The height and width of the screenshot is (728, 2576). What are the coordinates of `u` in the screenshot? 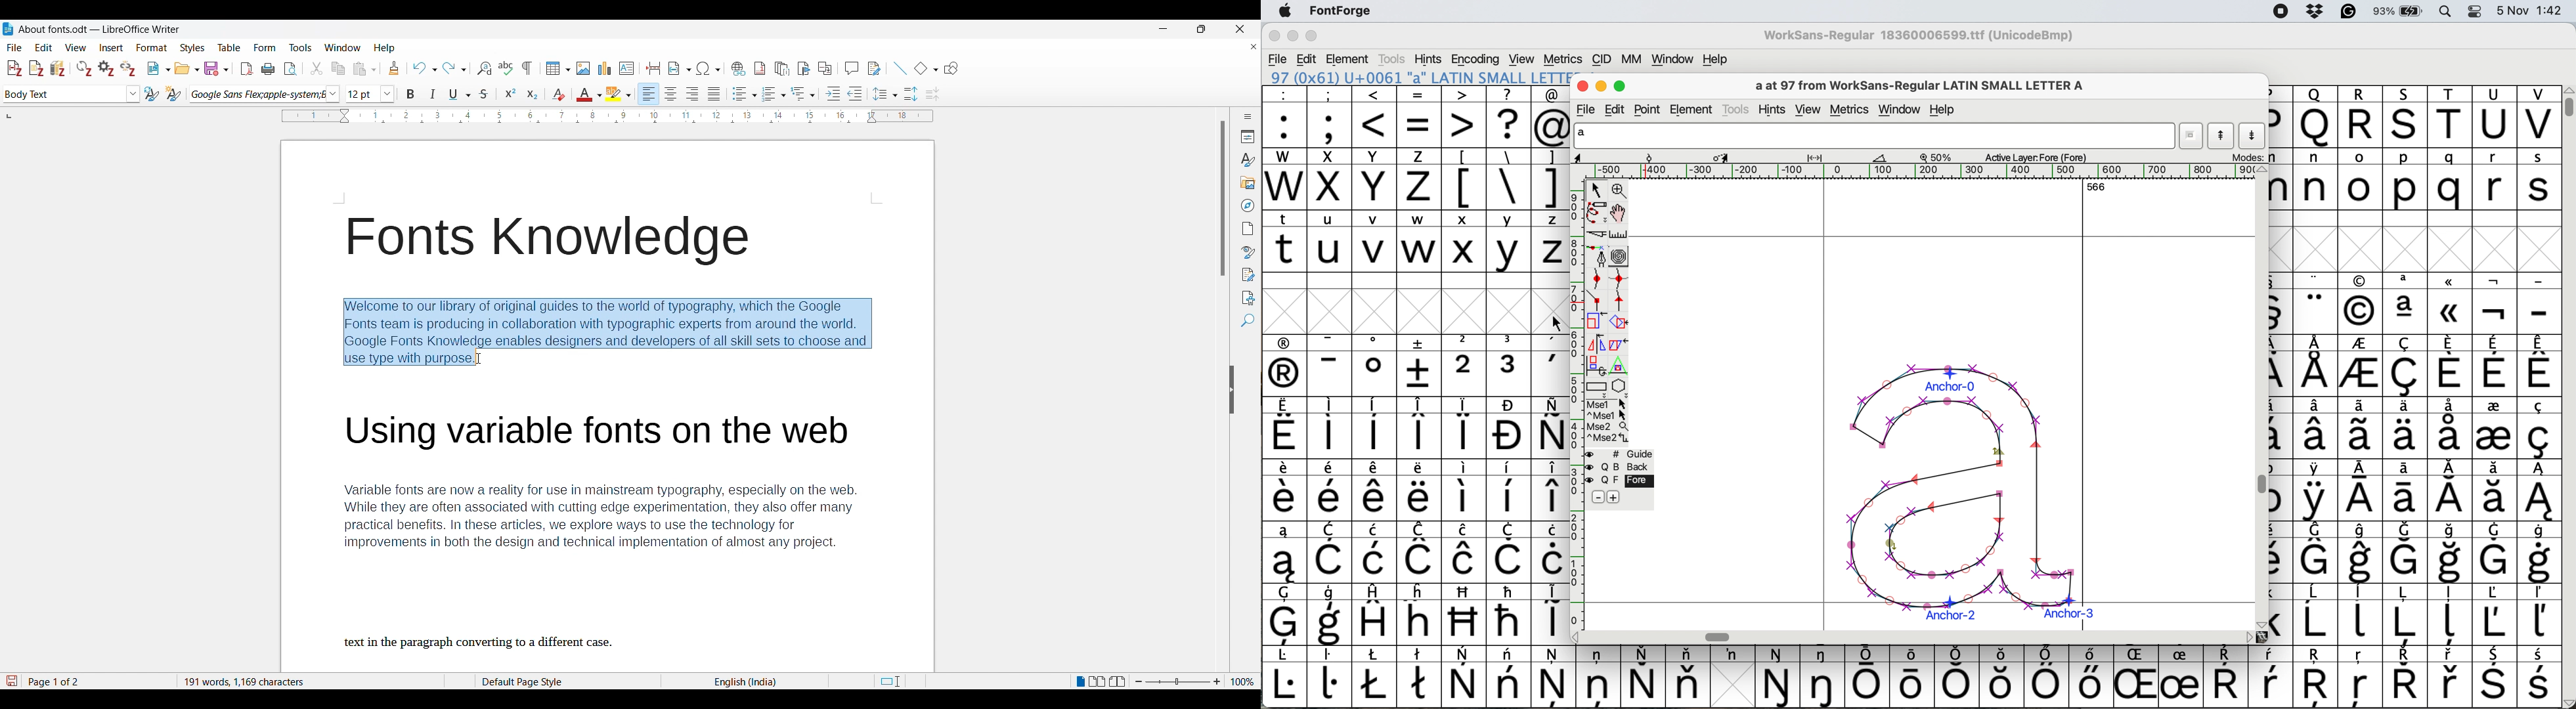 It's located at (1330, 241).